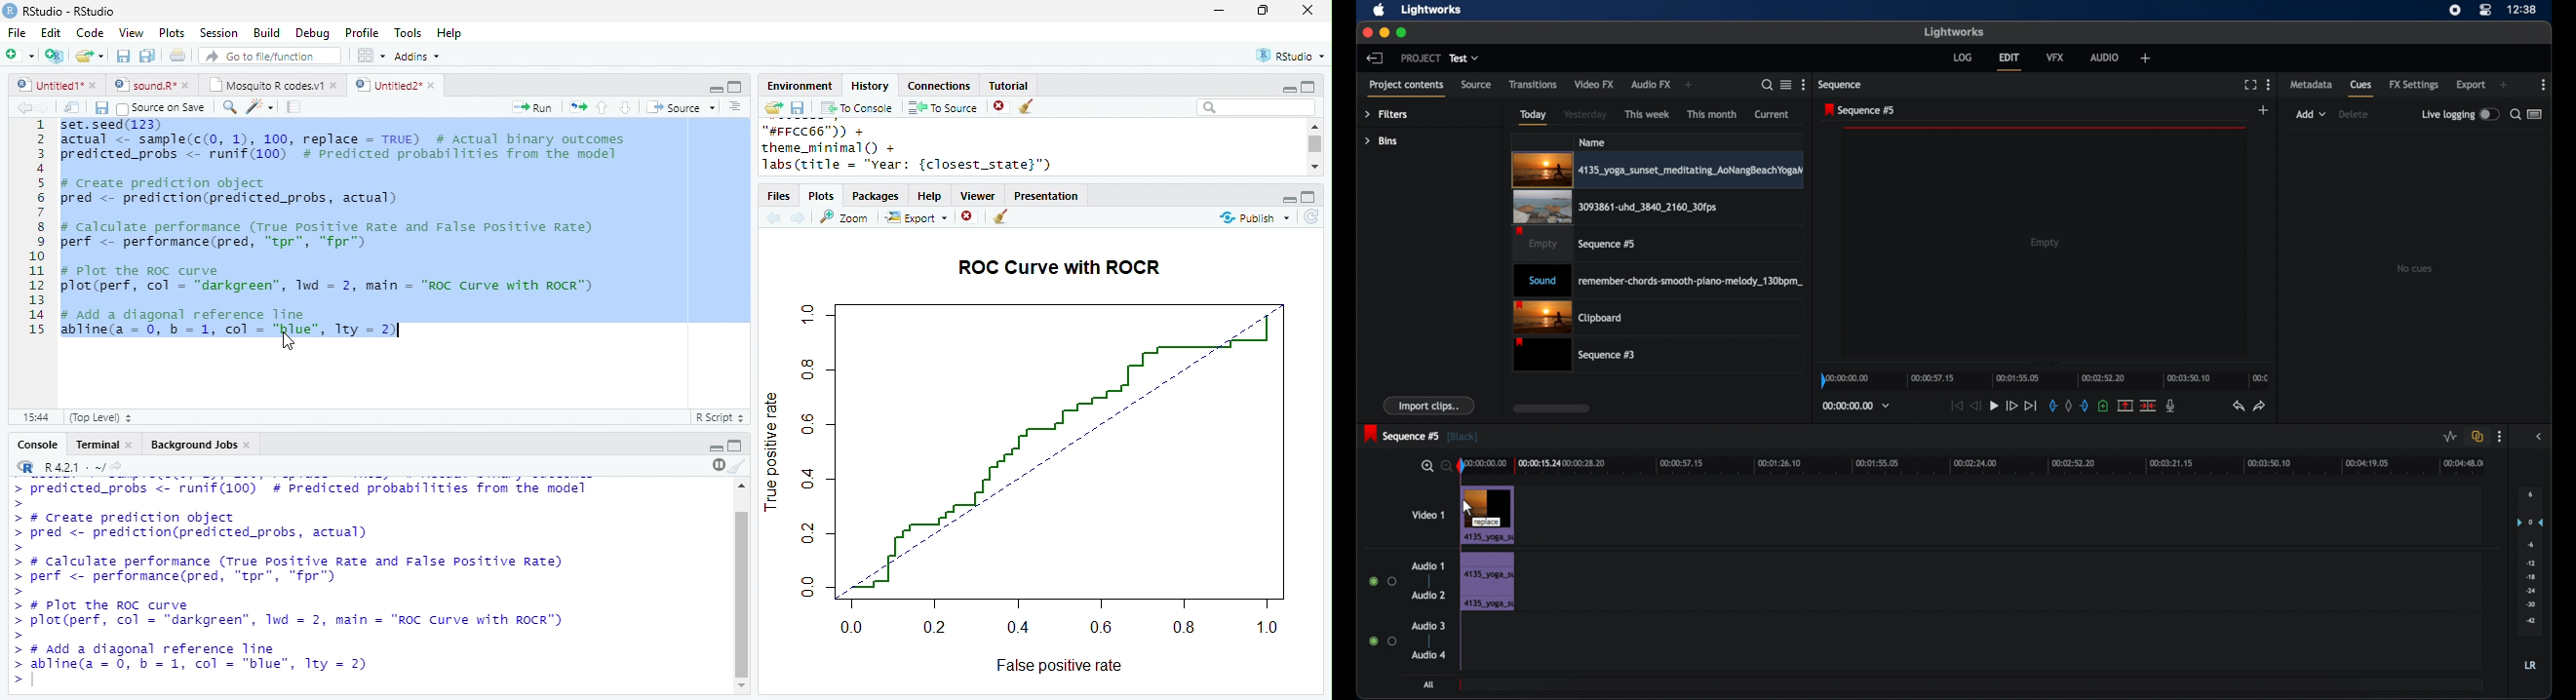 Image resolution: width=2576 pixels, height=700 pixels. What do you see at coordinates (1218, 10) in the screenshot?
I see `minimize` at bounding box center [1218, 10].